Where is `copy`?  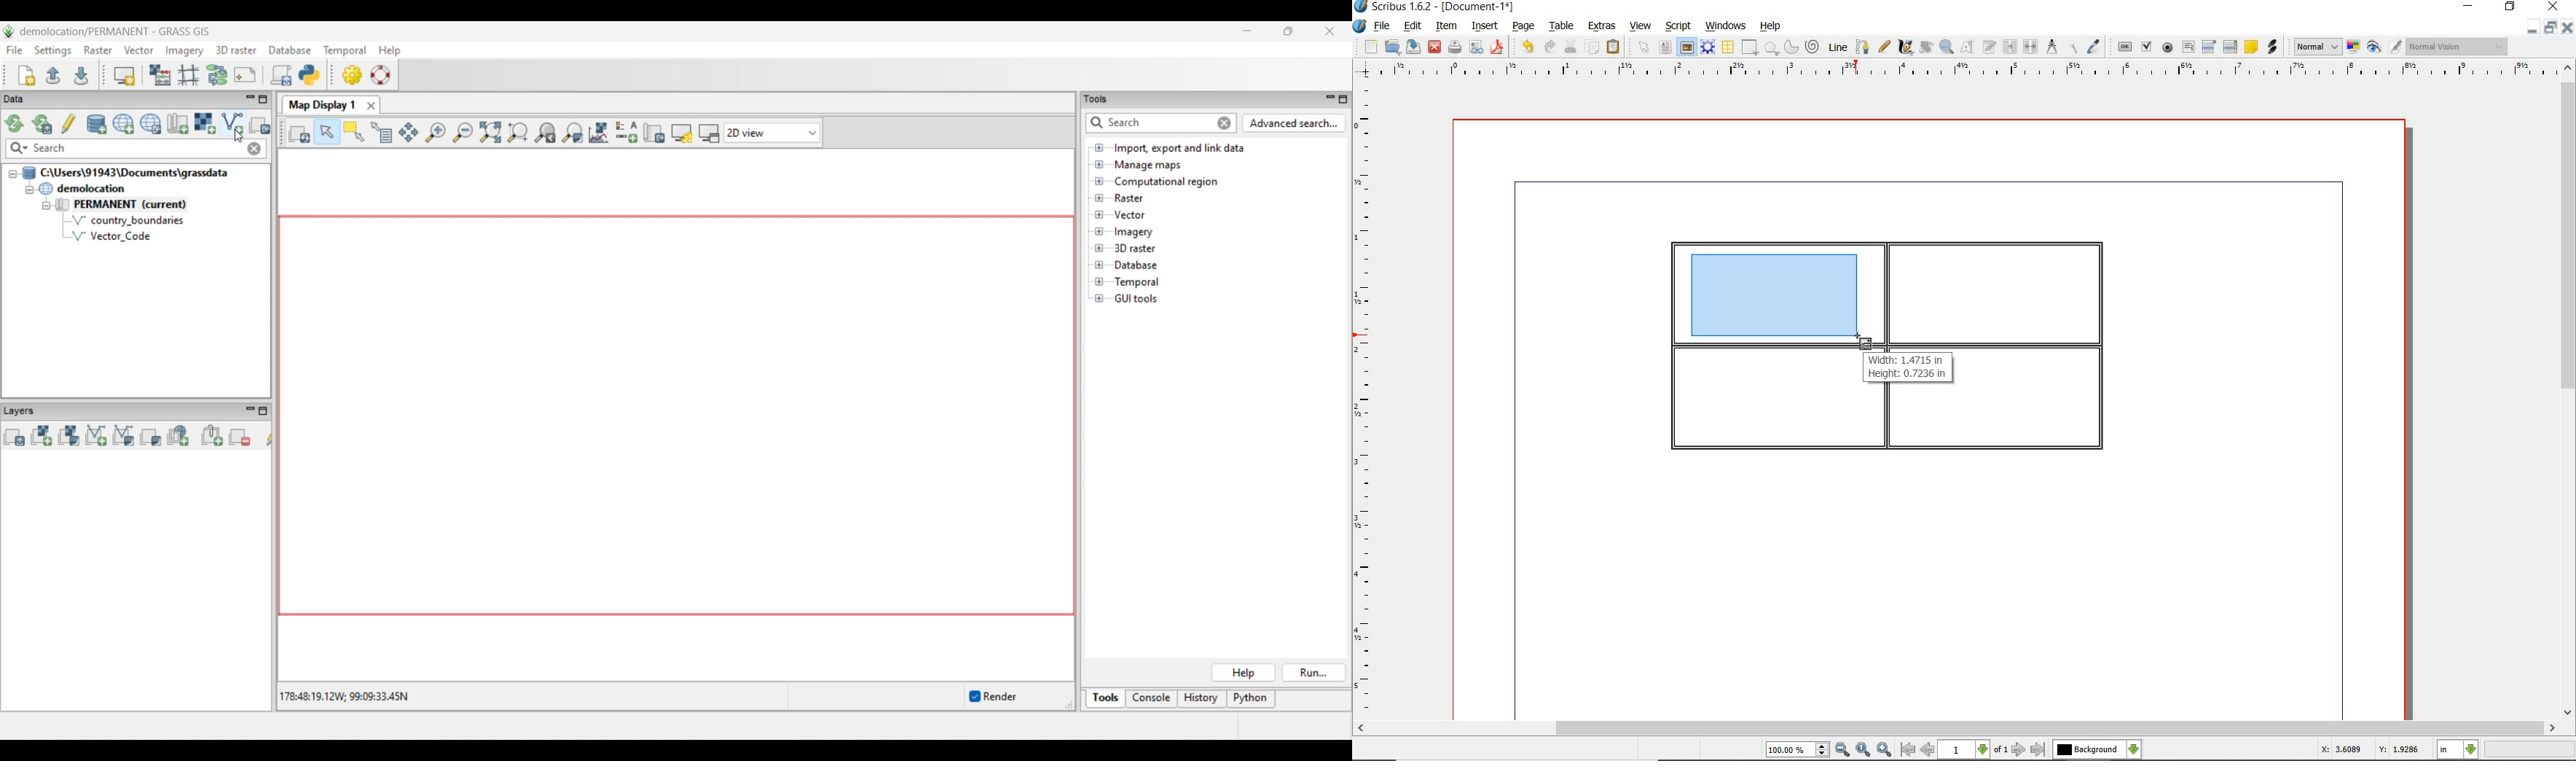
copy is located at coordinates (1593, 48).